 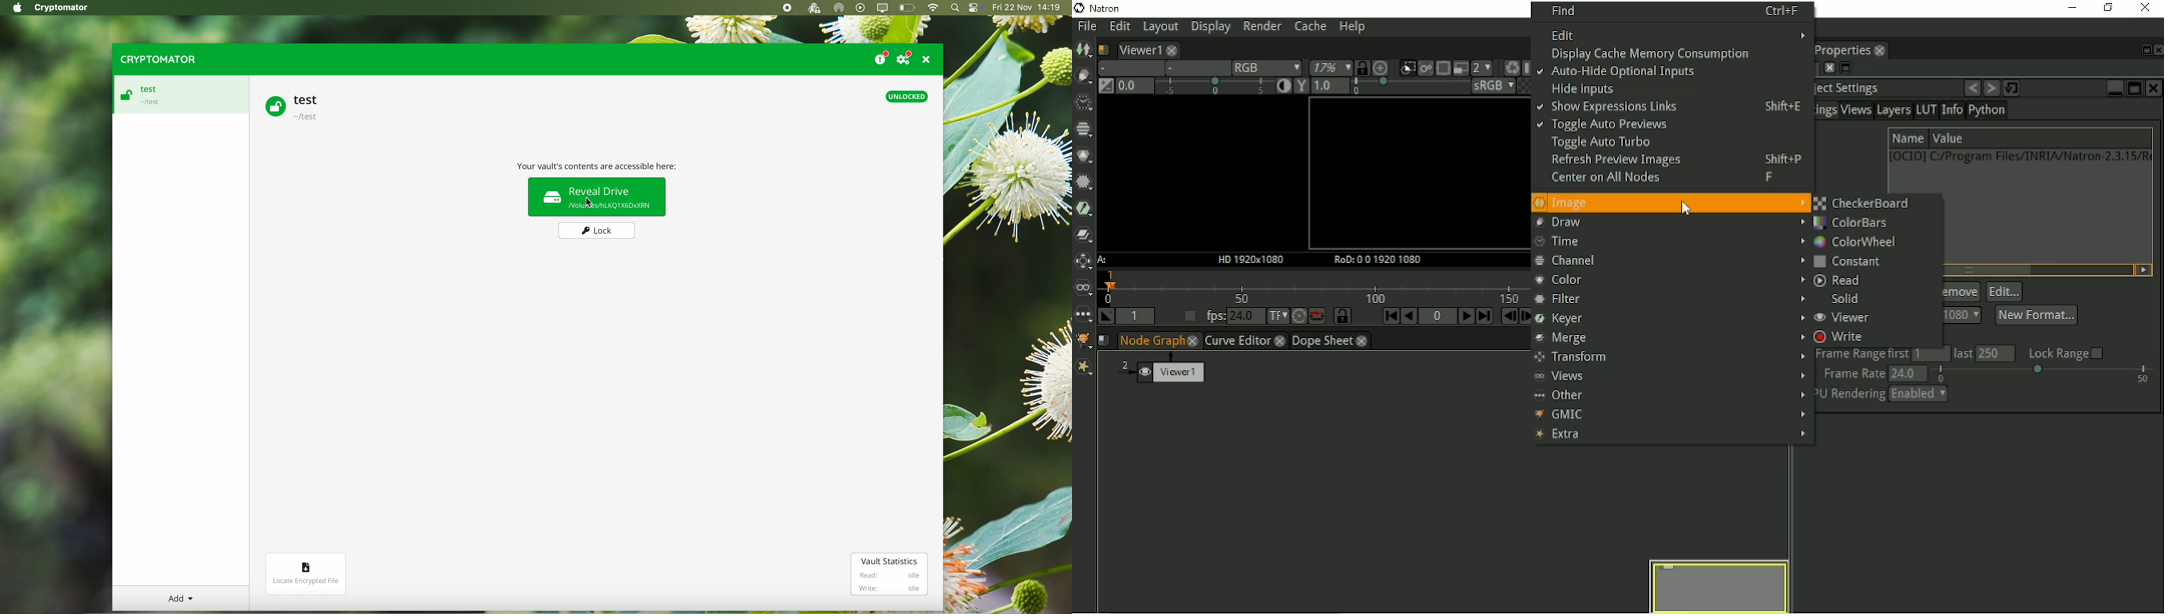 What do you see at coordinates (1337, 342) in the screenshot?
I see `Dope sheet` at bounding box center [1337, 342].